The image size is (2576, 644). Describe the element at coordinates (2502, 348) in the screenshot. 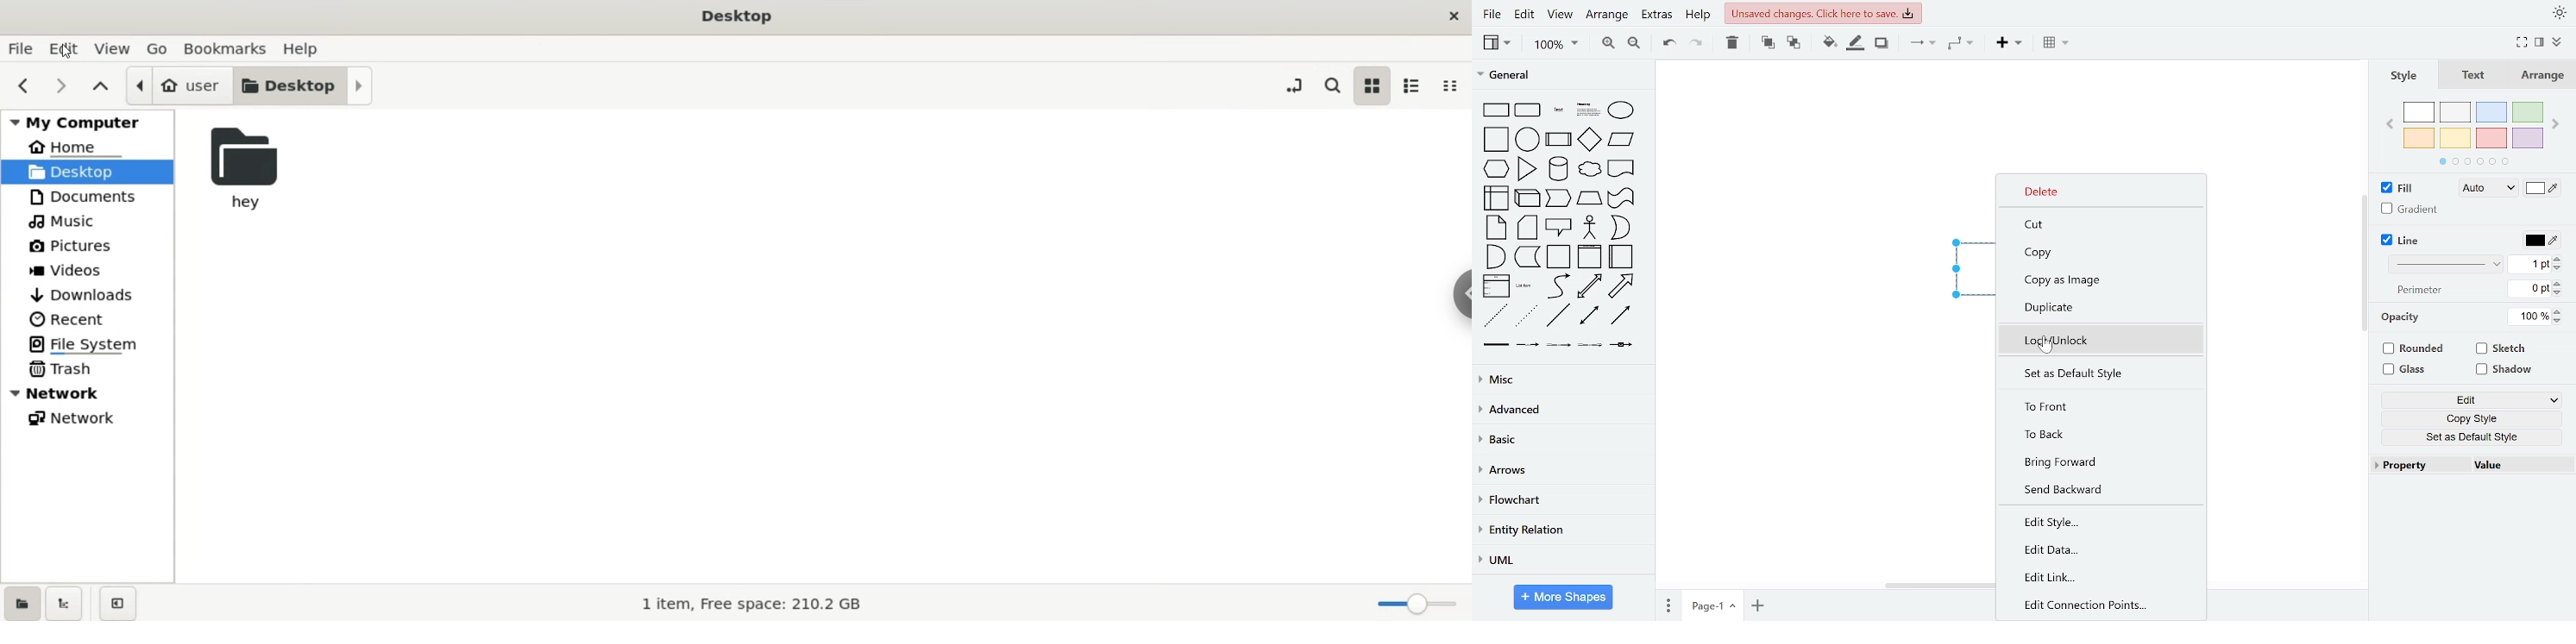

I see `sketch` at that location.